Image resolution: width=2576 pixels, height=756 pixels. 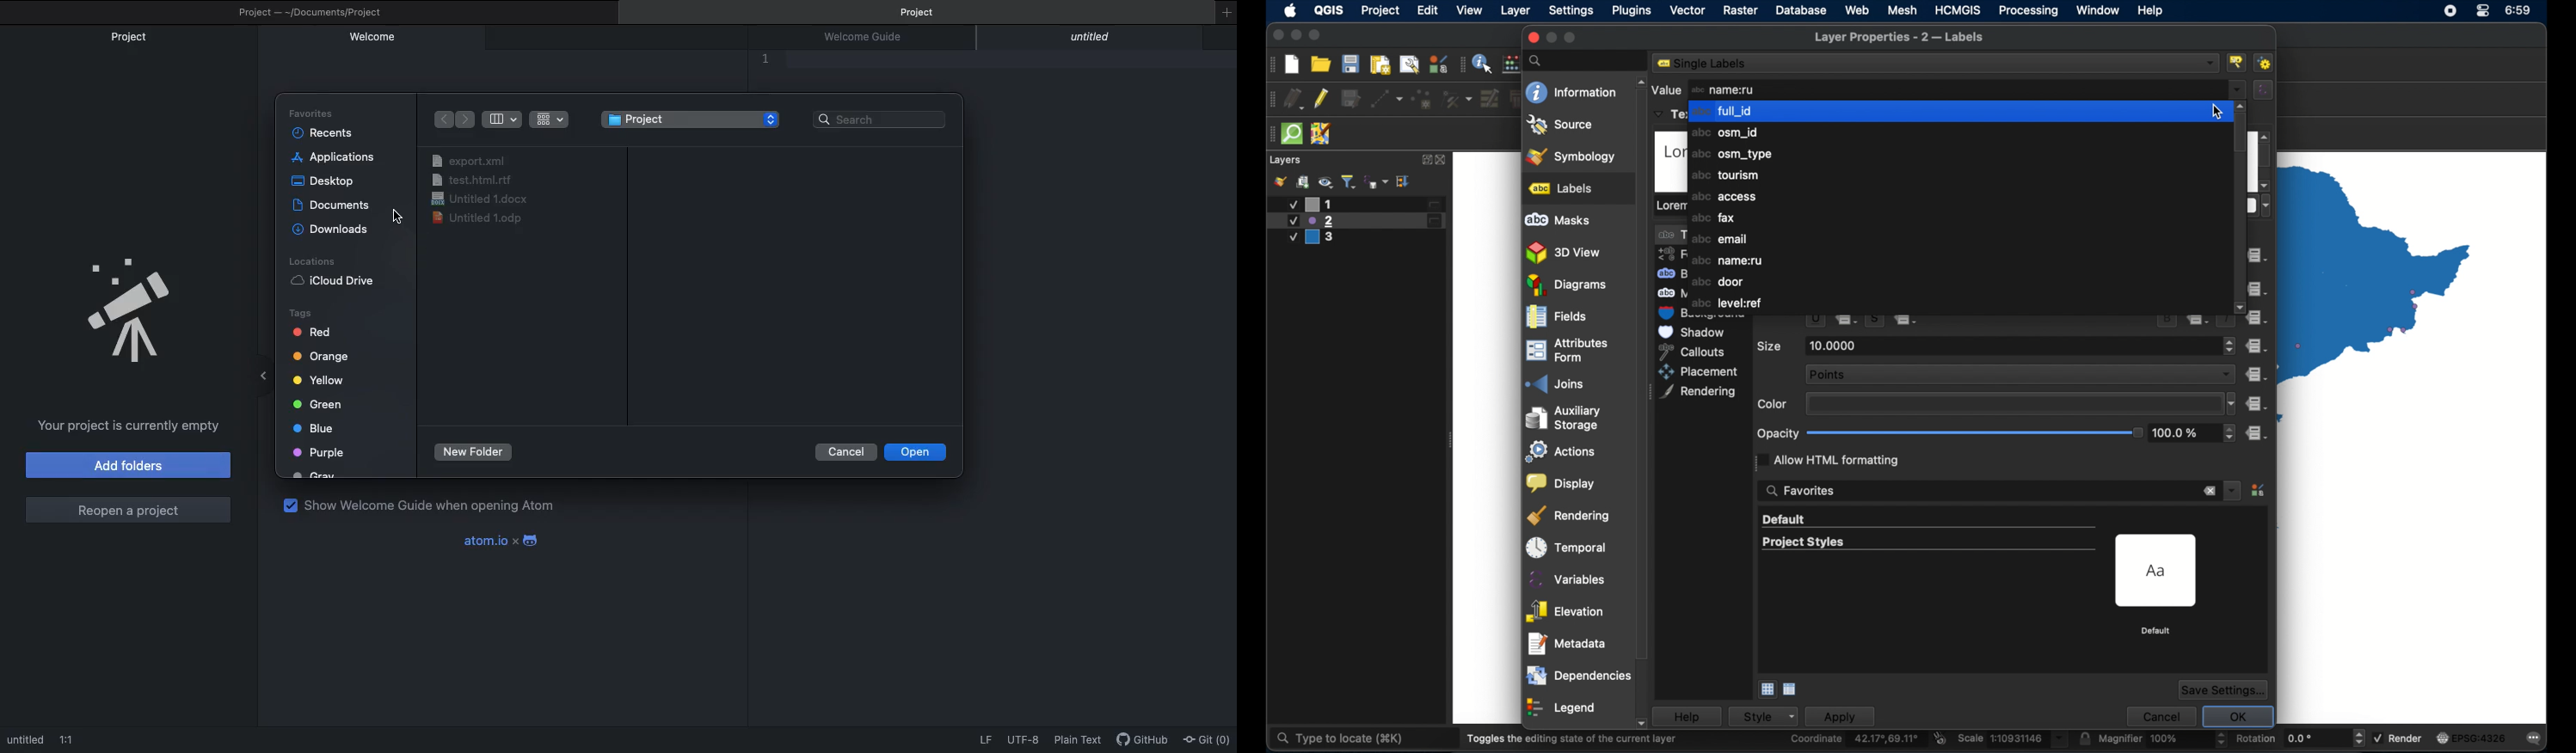 I want to click on apply, so click(x=1847, y=716).